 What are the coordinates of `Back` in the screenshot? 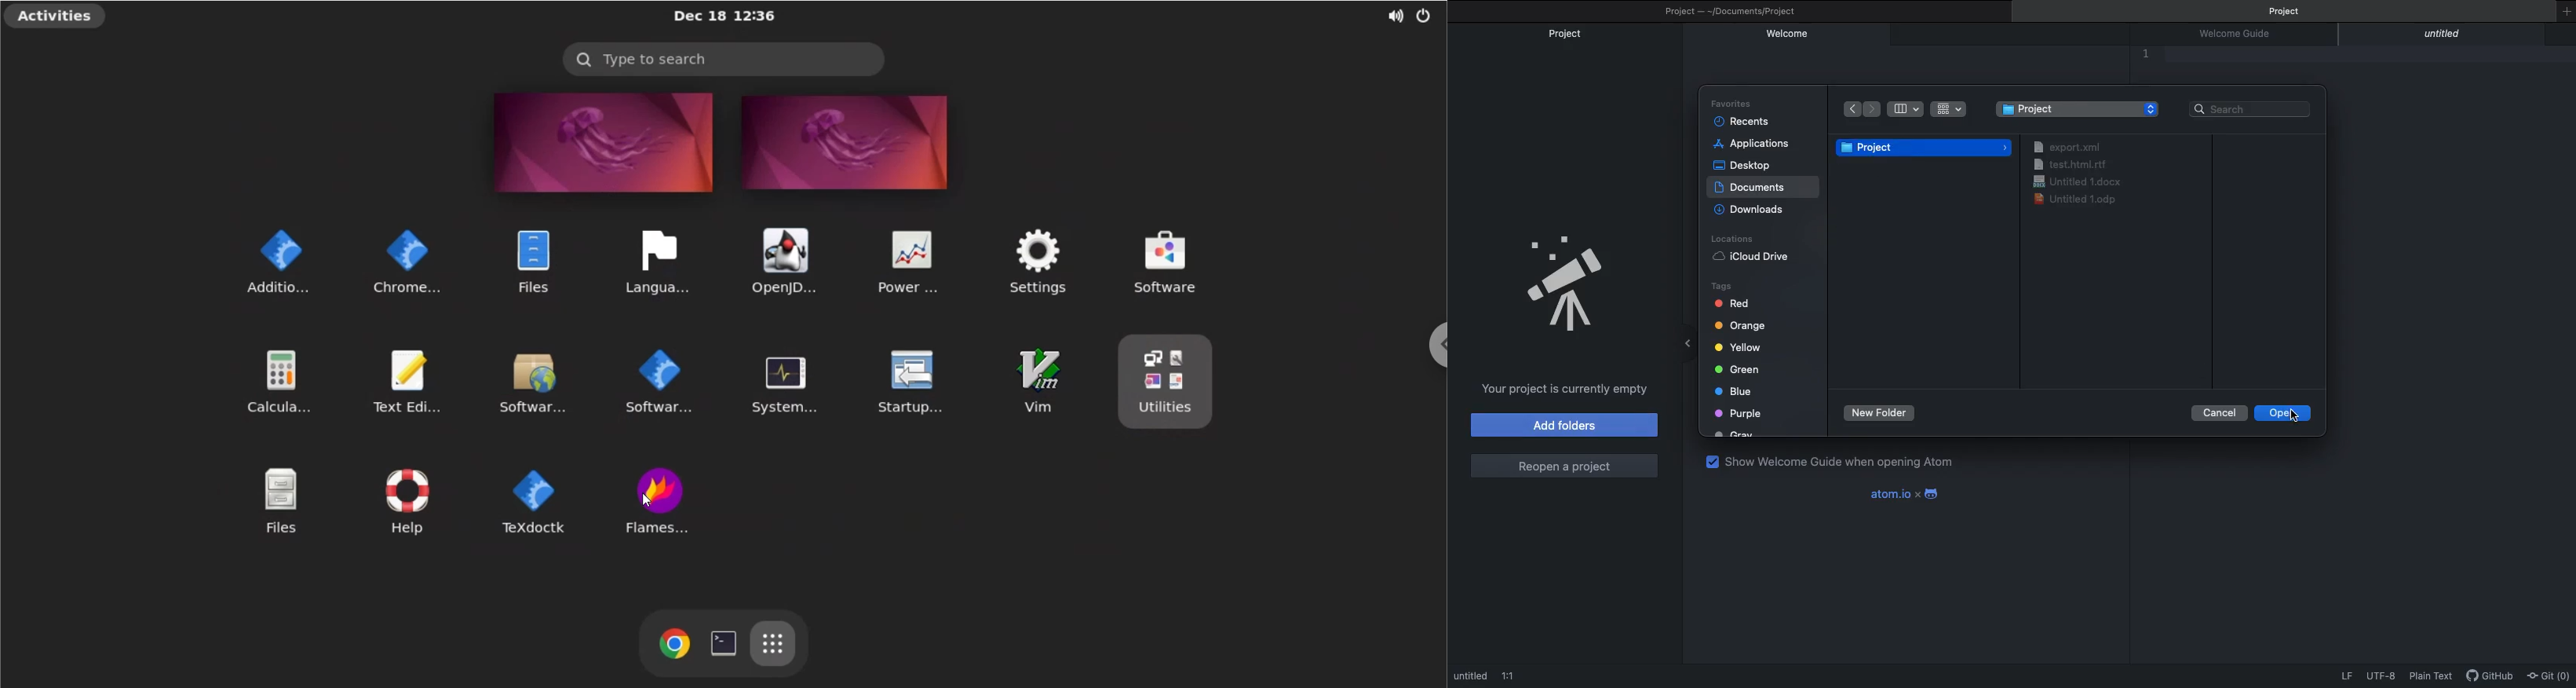 It's located at (1849, 110).